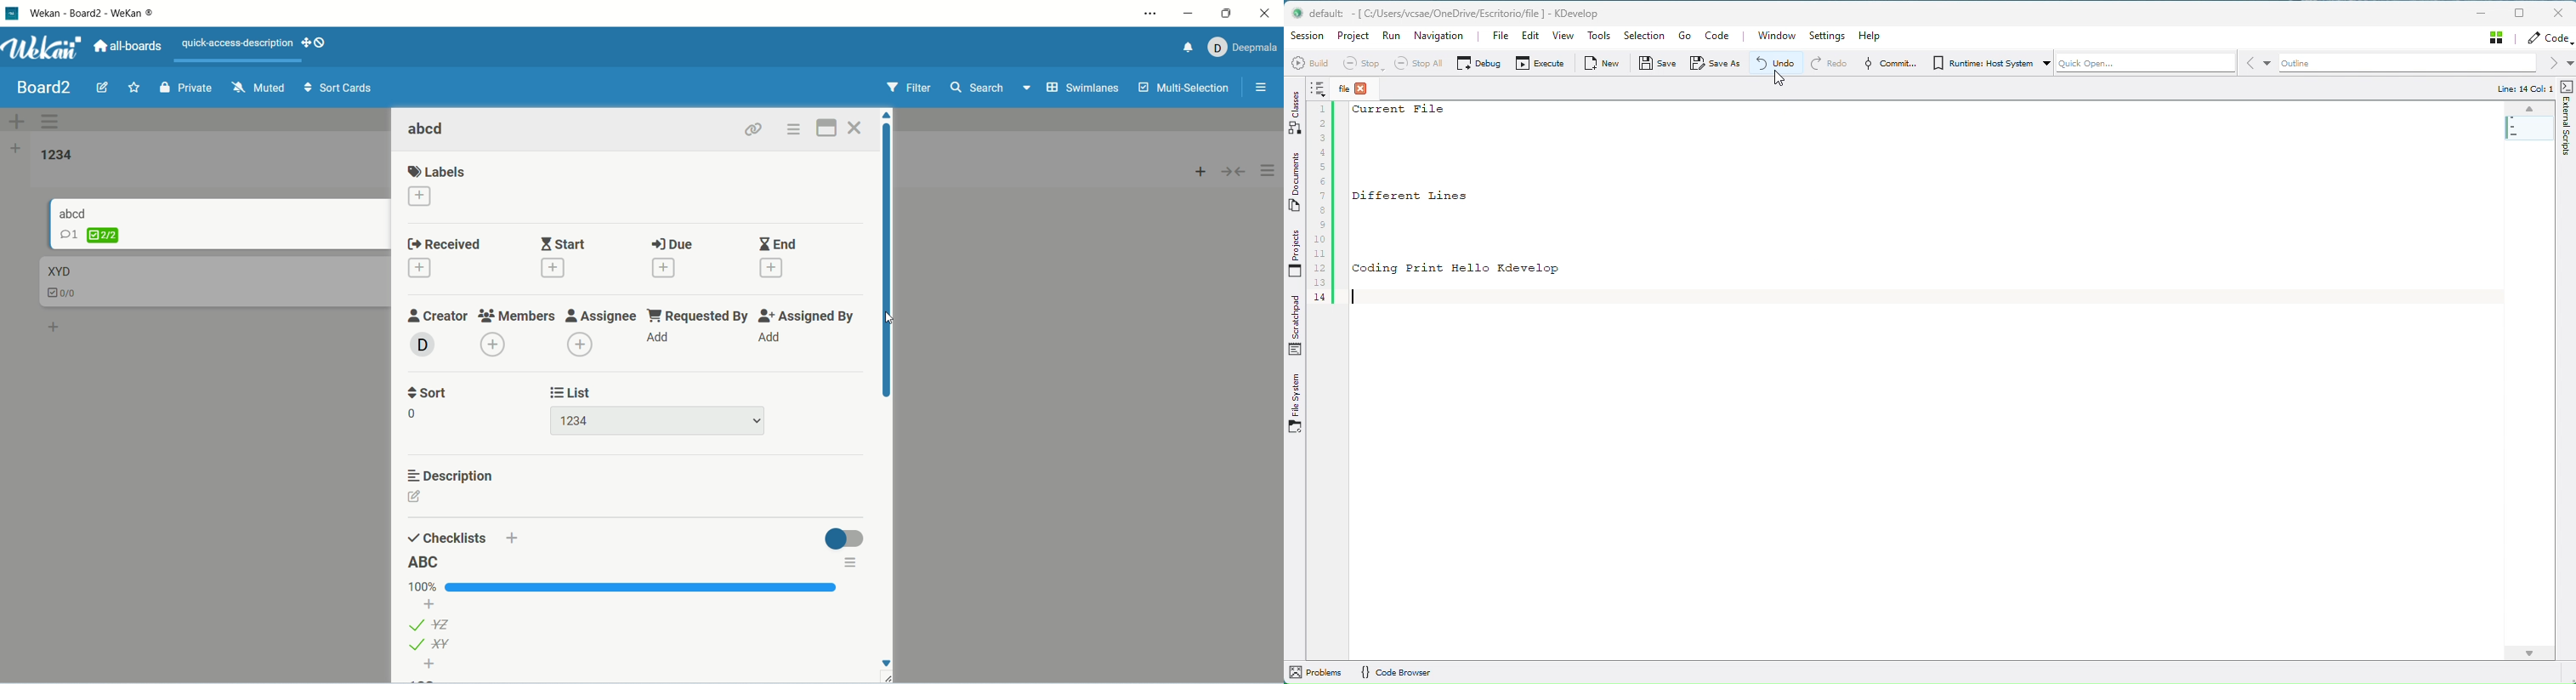  Describe the element at coordinates (92, 13) in the screenshot. I see `wekan-wekan` at that location.